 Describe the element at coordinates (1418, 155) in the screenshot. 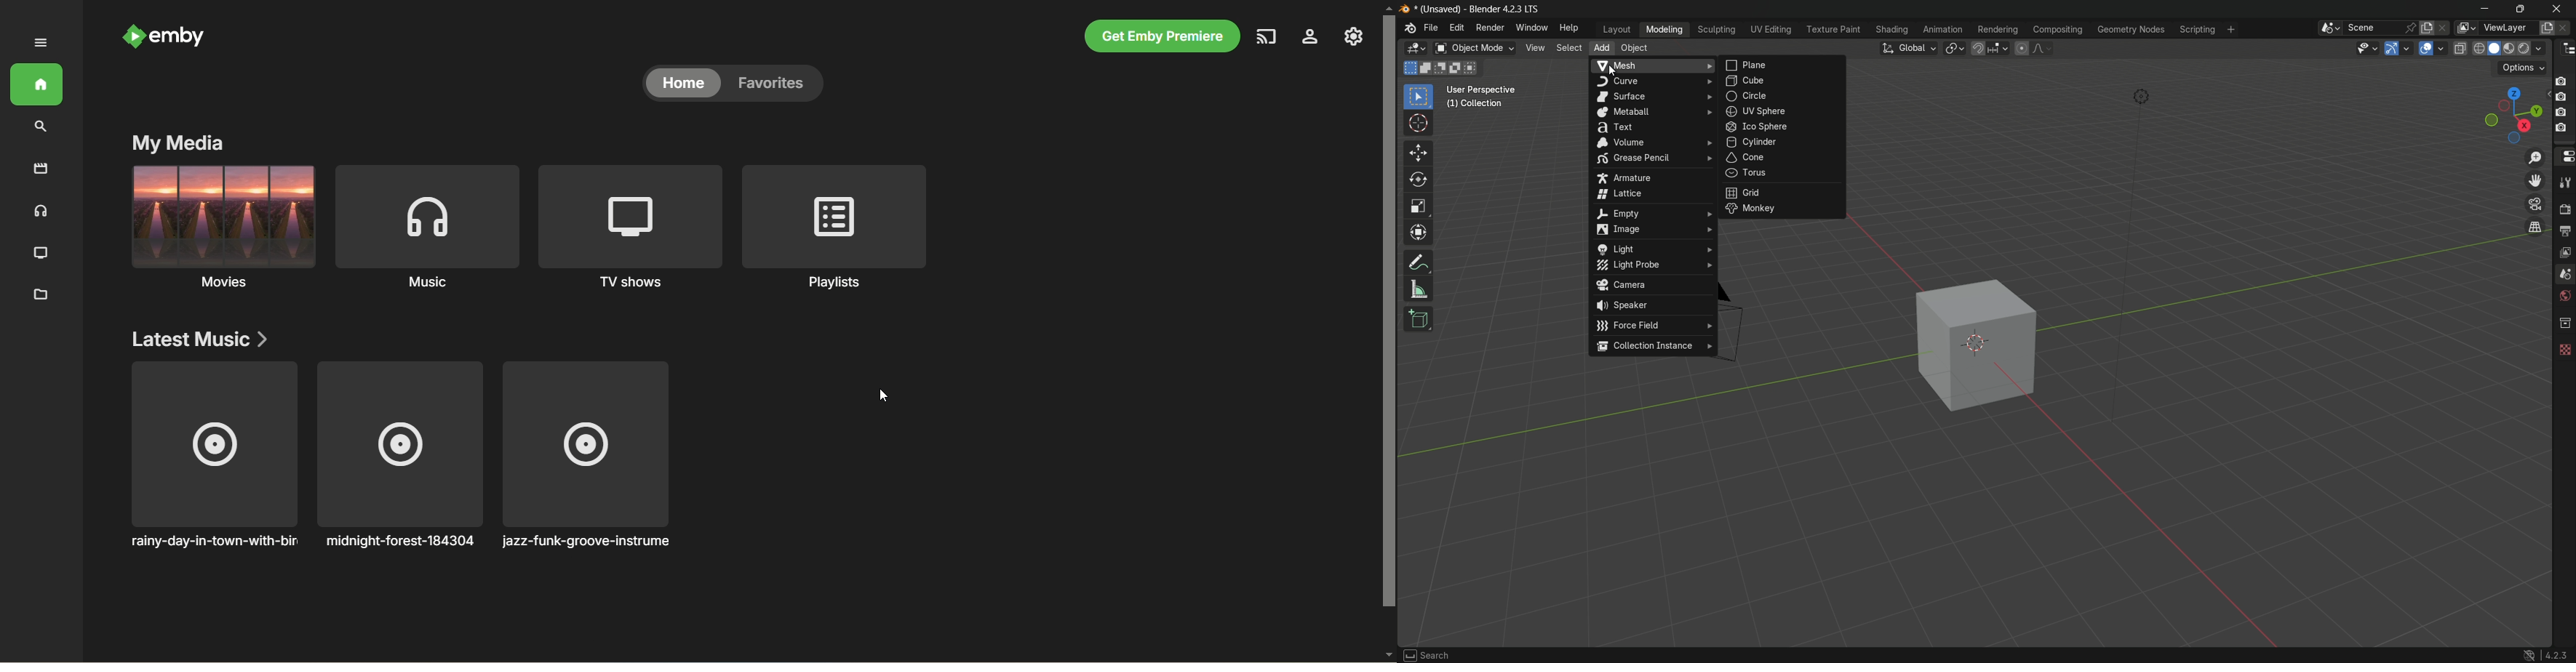

I see `move` at that location.